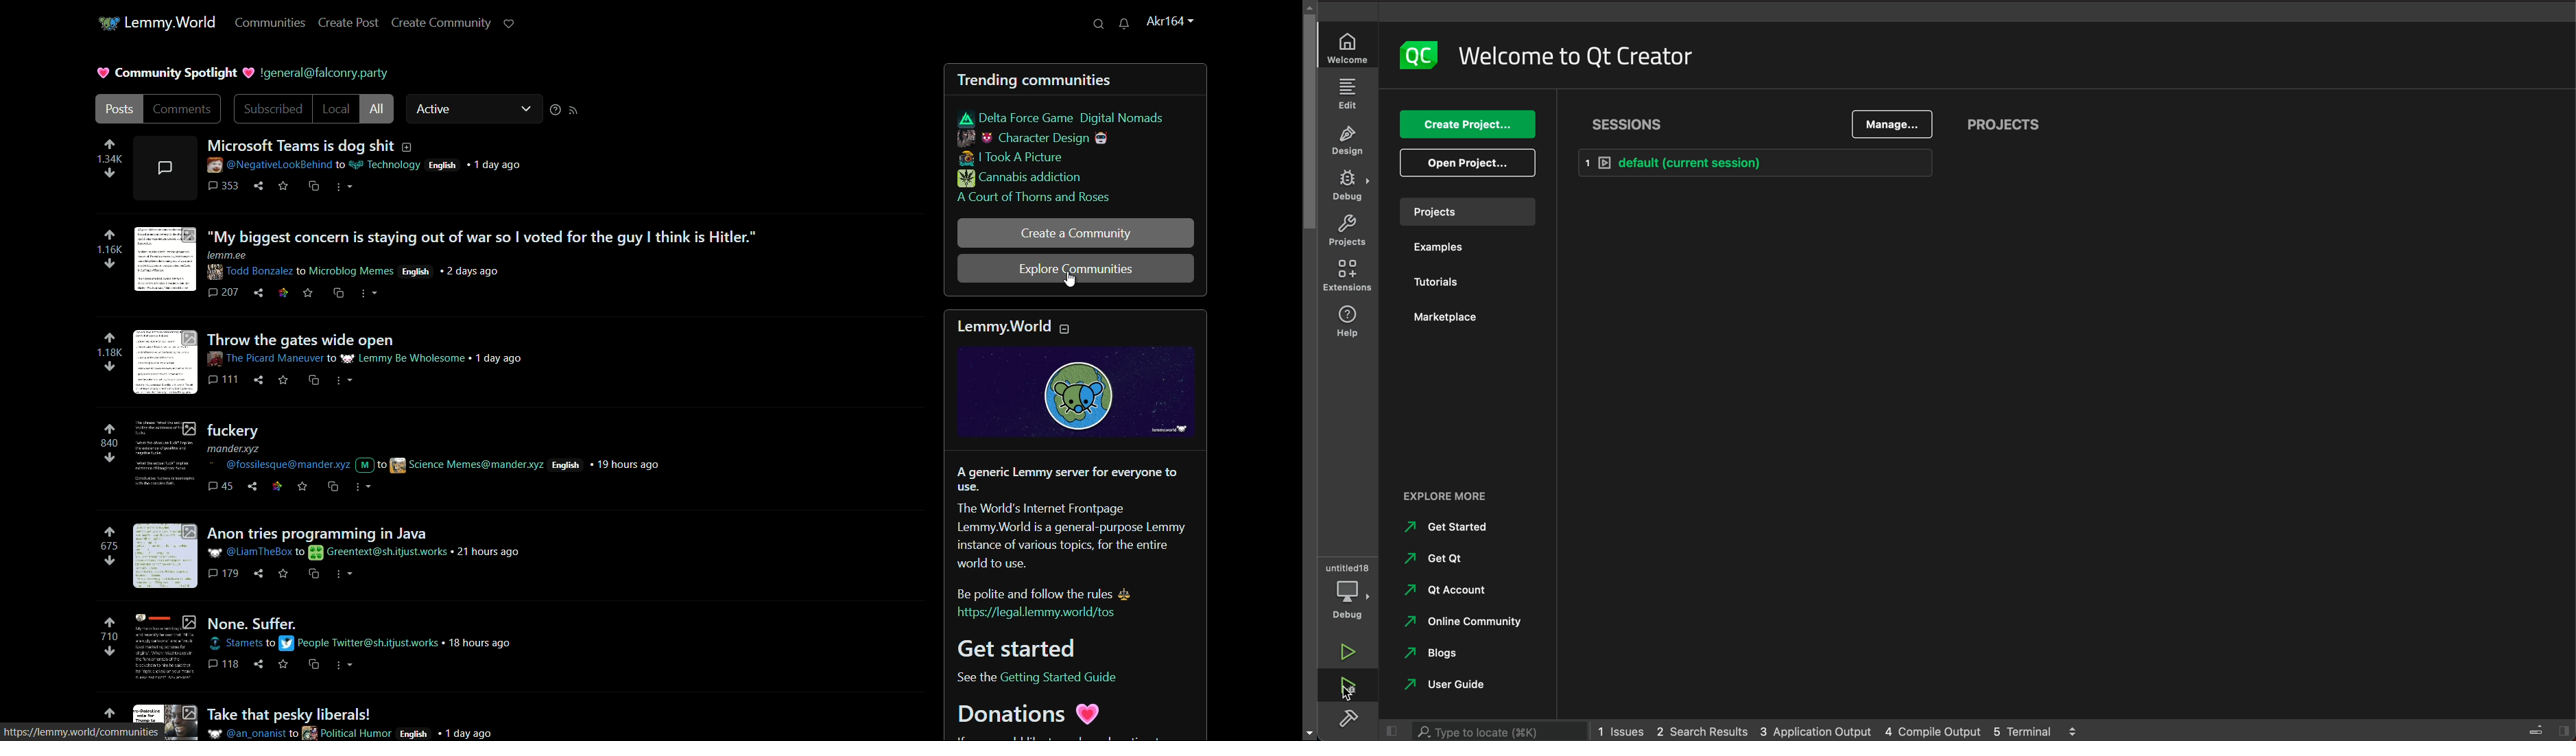 The width and height of the screenshot is (2576, 756). What do you see at coordinates (1079, 529) in the screenshot?
I see `about lemmy.world` at bounding box center [1079, 529].